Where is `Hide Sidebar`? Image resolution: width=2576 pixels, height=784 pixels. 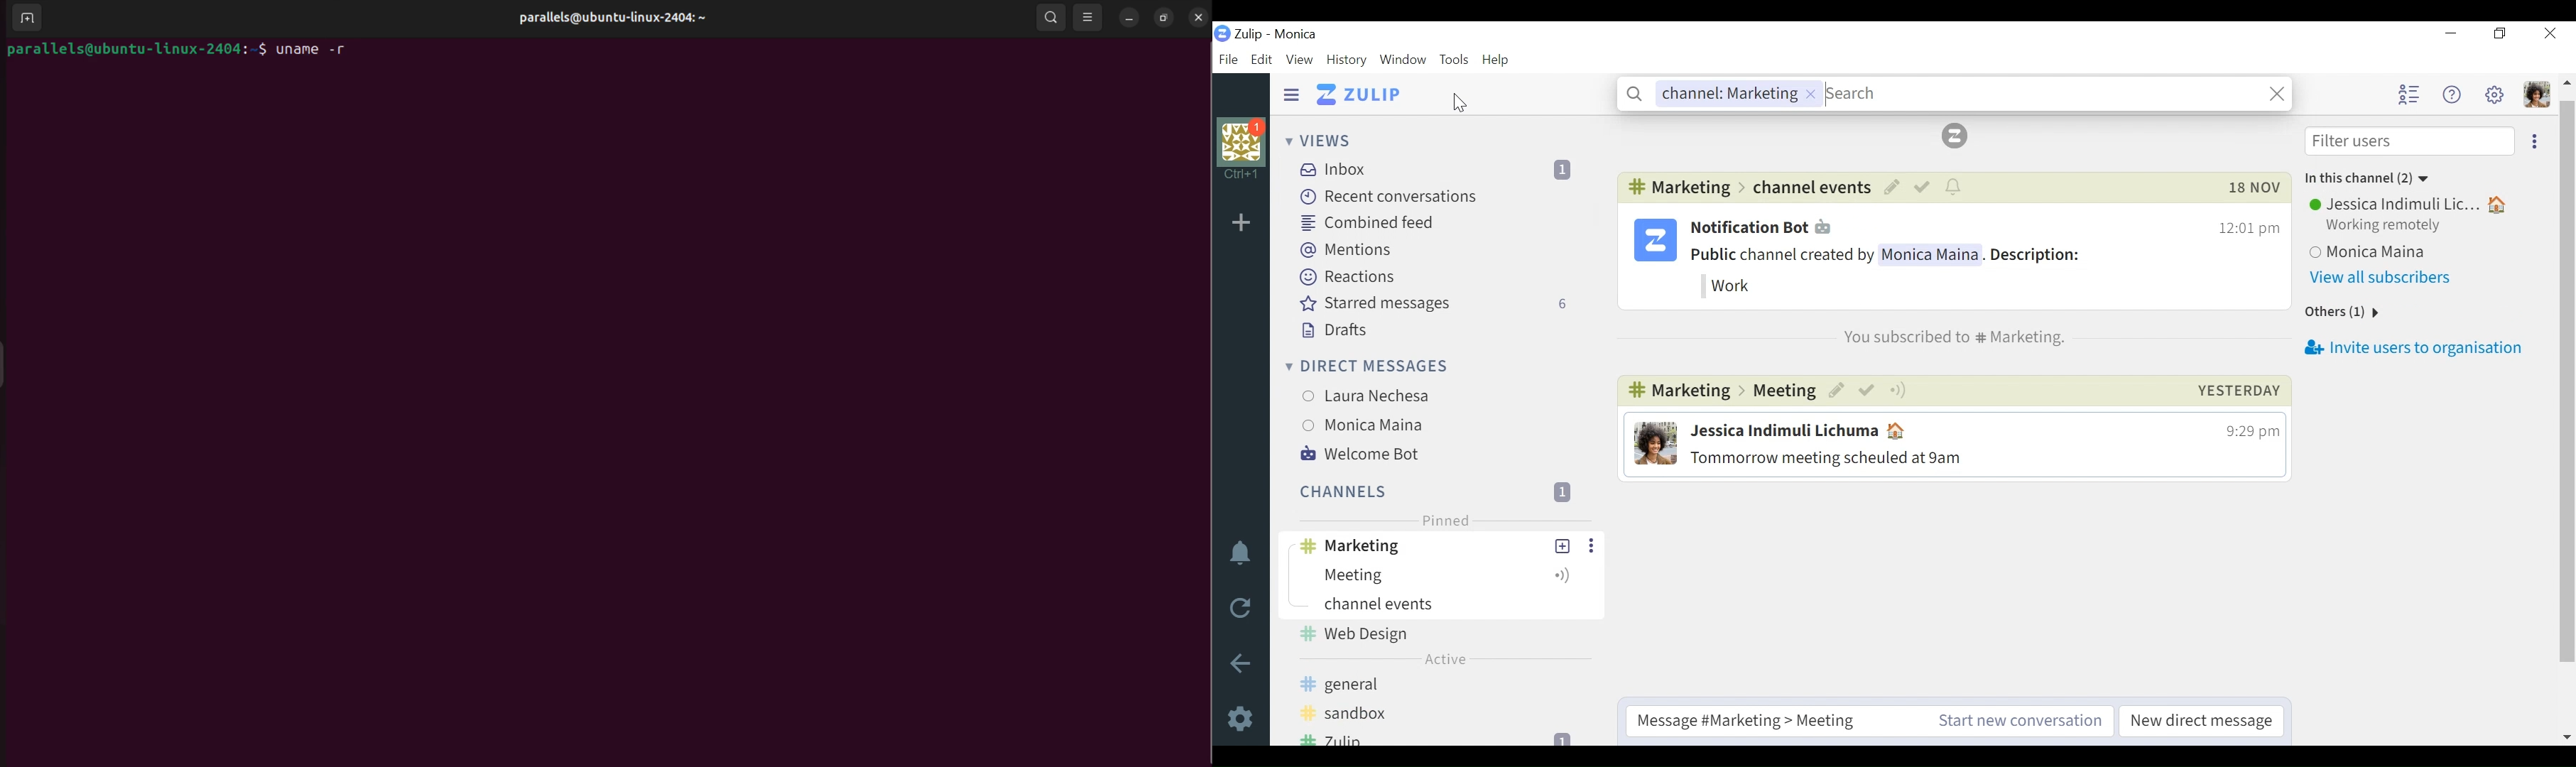 Hide Sidebar is located at coordinates (1290, 94).